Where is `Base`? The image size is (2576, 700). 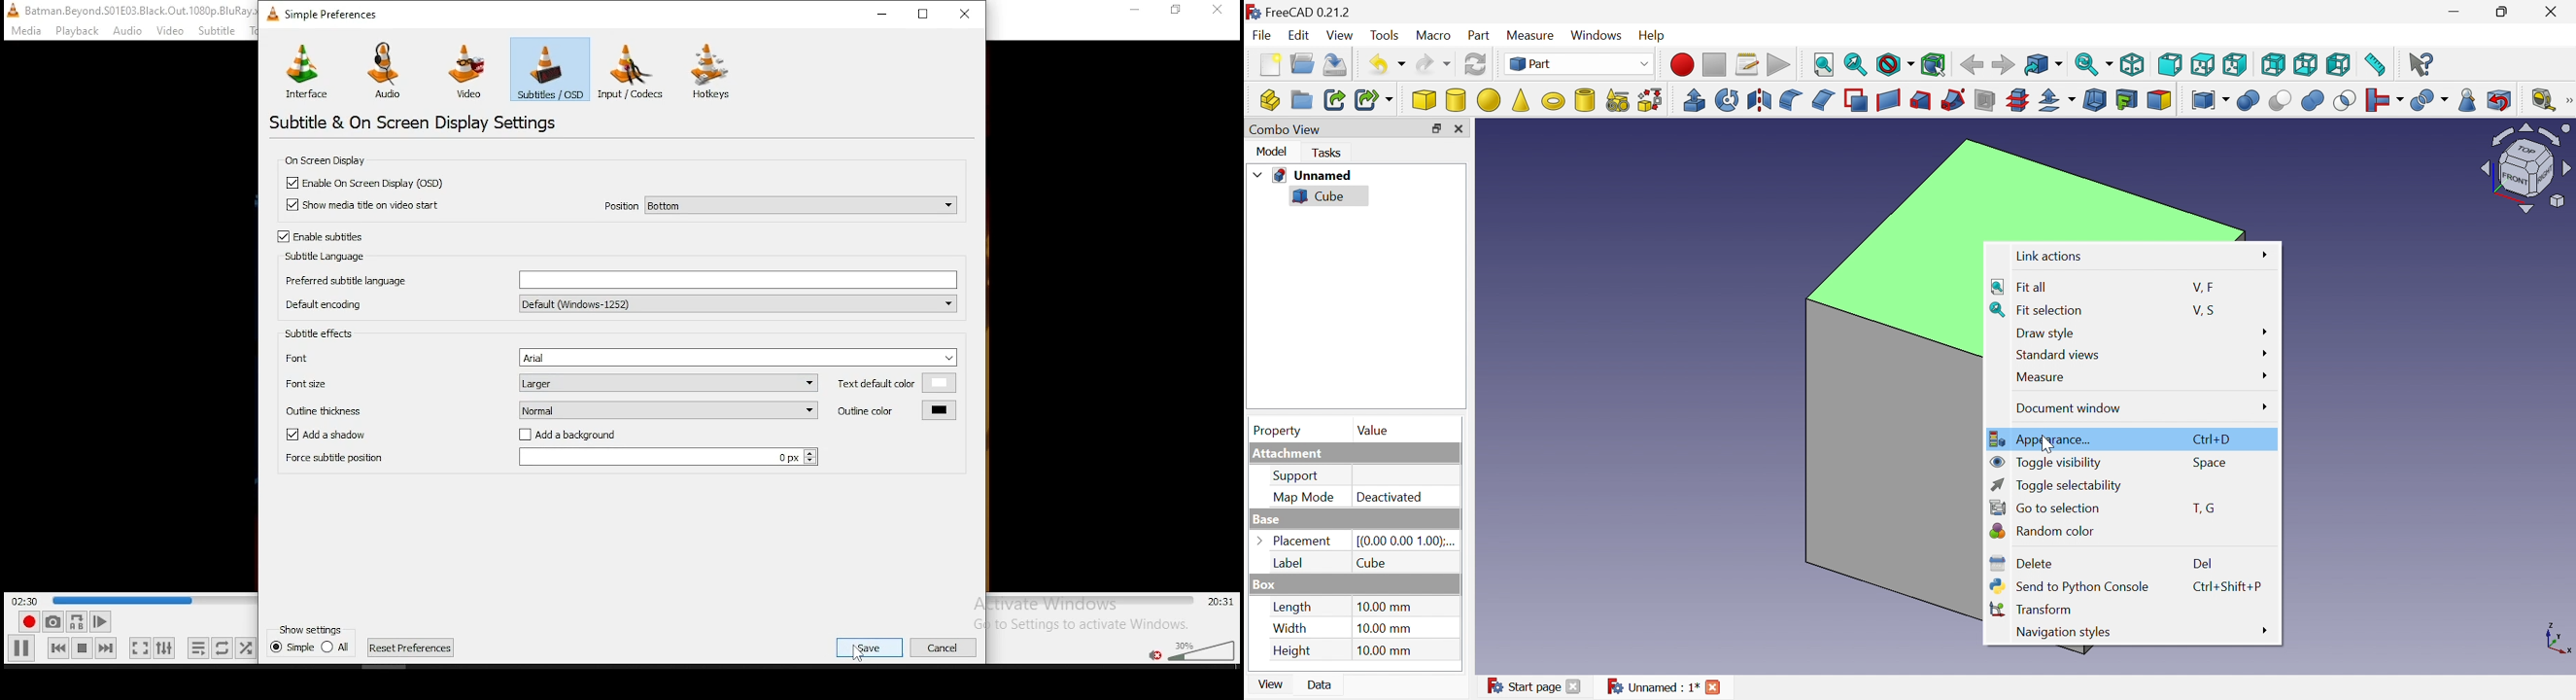 Base is located at coordinates (1265, 517).